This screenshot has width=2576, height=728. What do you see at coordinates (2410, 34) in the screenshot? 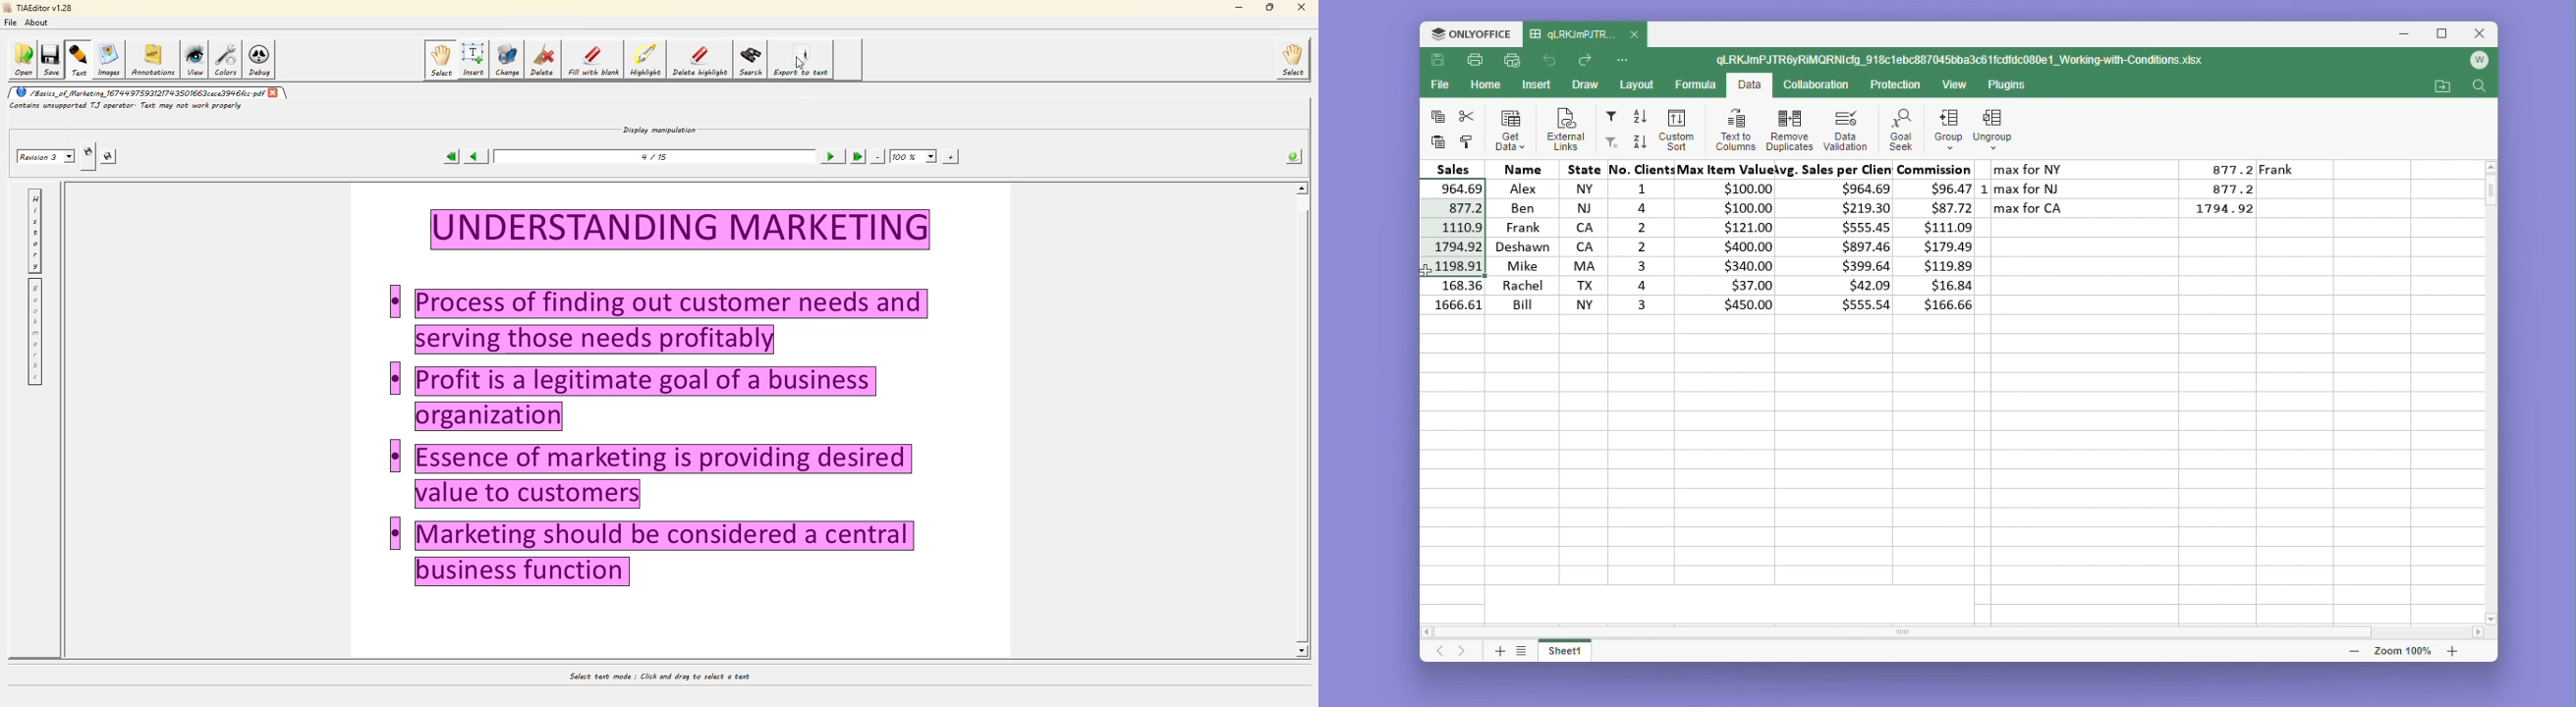
I see `Minimise ` at bounding box center [2410, 34].